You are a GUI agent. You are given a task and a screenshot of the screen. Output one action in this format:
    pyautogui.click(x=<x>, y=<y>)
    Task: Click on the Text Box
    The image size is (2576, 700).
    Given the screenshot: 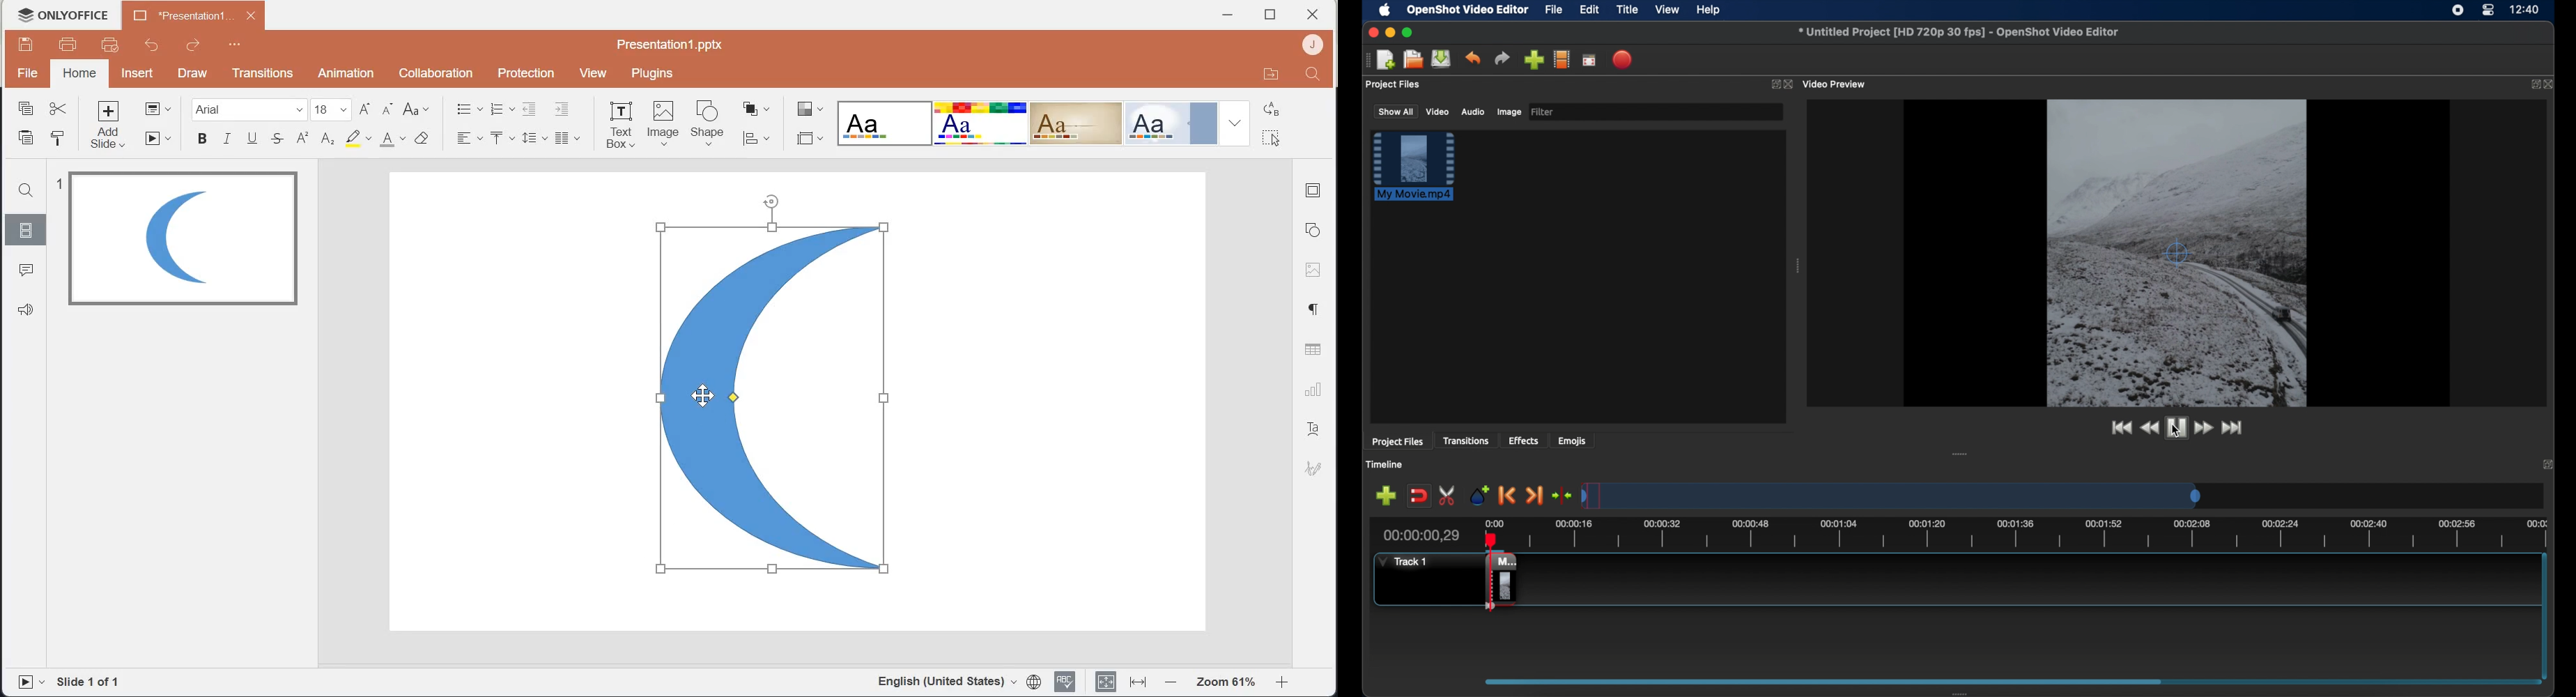 What is the action you would take?
    pyautogui.click(x=619, y=123)
    